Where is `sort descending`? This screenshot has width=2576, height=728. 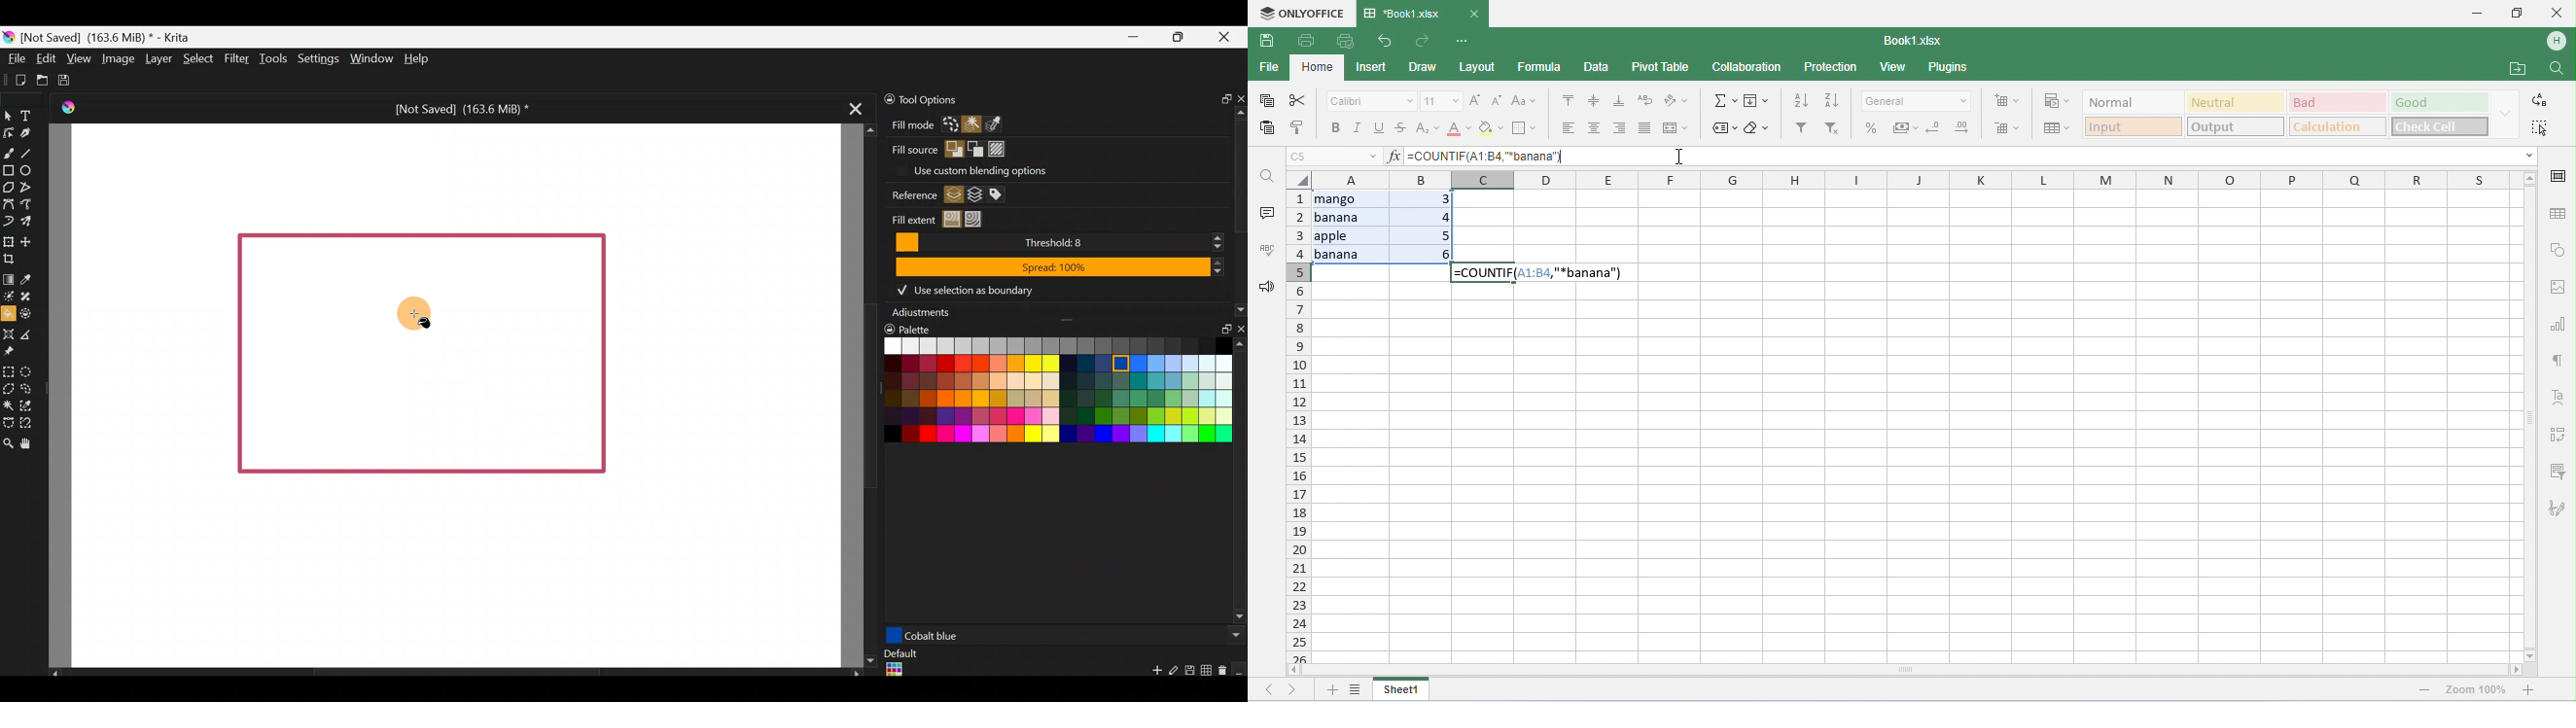 sort descending is located at coordinates (1830, 100).